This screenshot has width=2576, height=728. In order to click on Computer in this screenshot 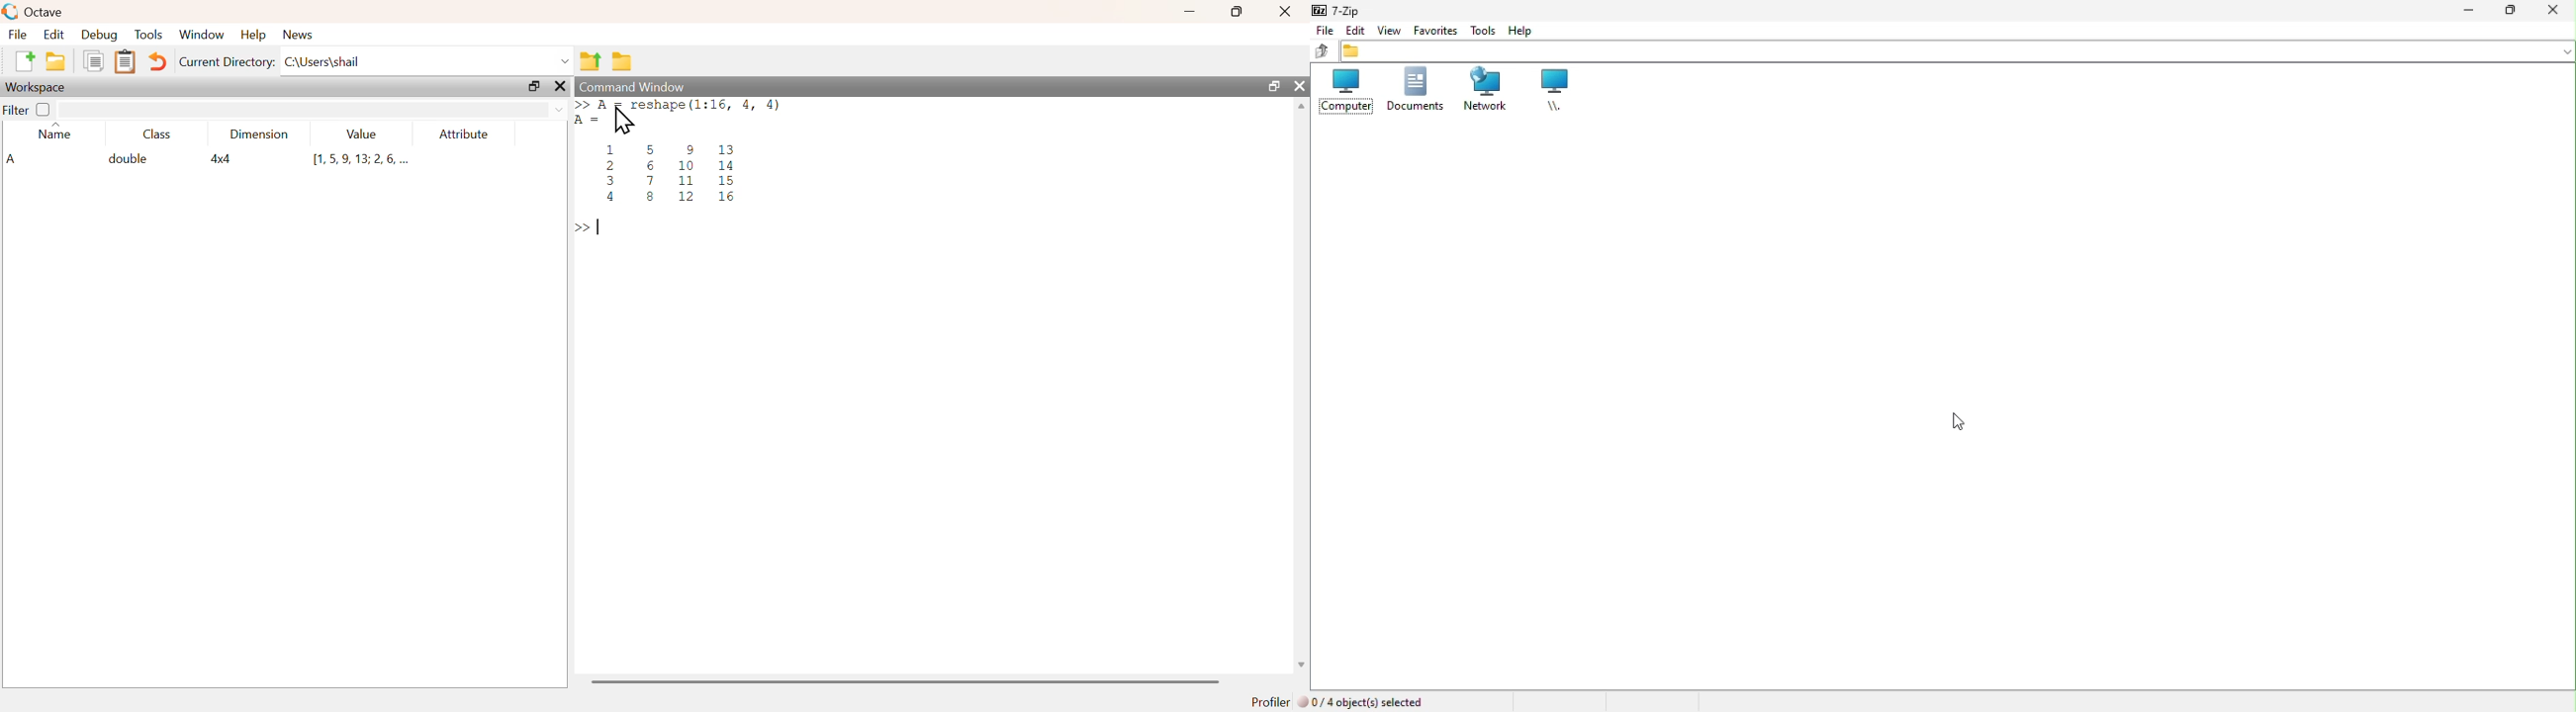, I will do `click(1340, 95)`.